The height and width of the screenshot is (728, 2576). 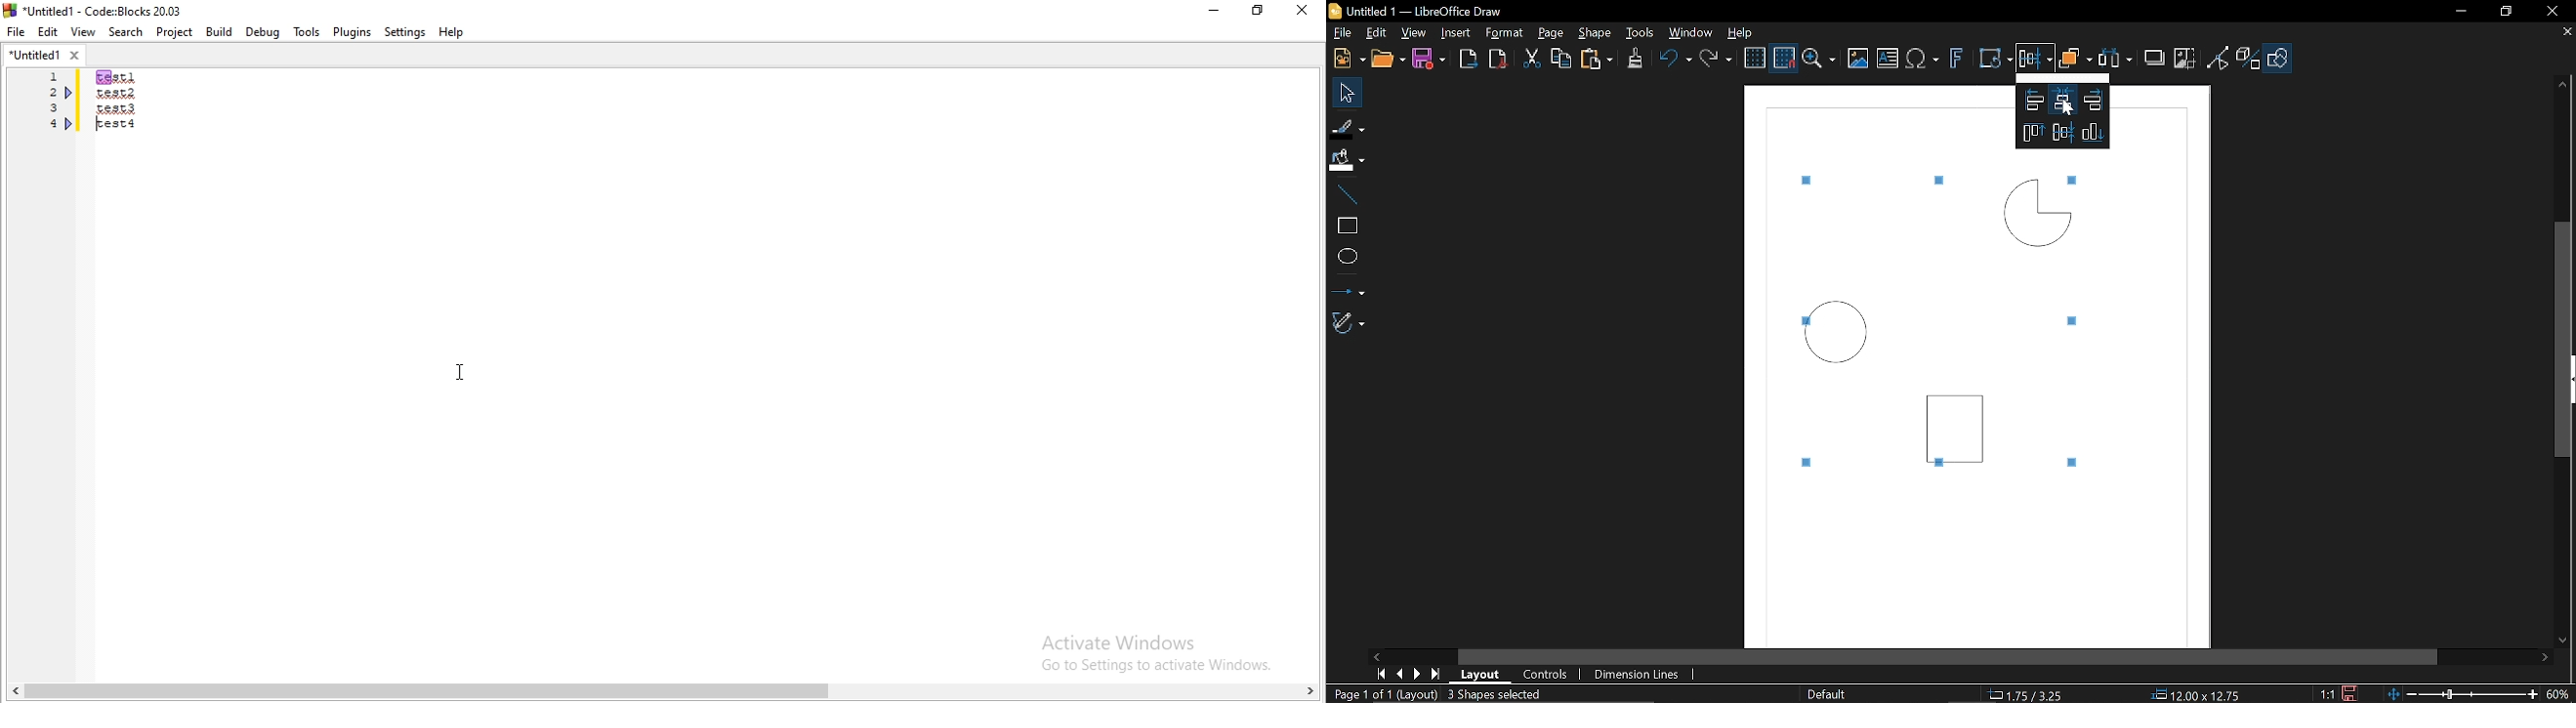 I want to click on Horizontal scrollbar, so click(x=1949, y=654).